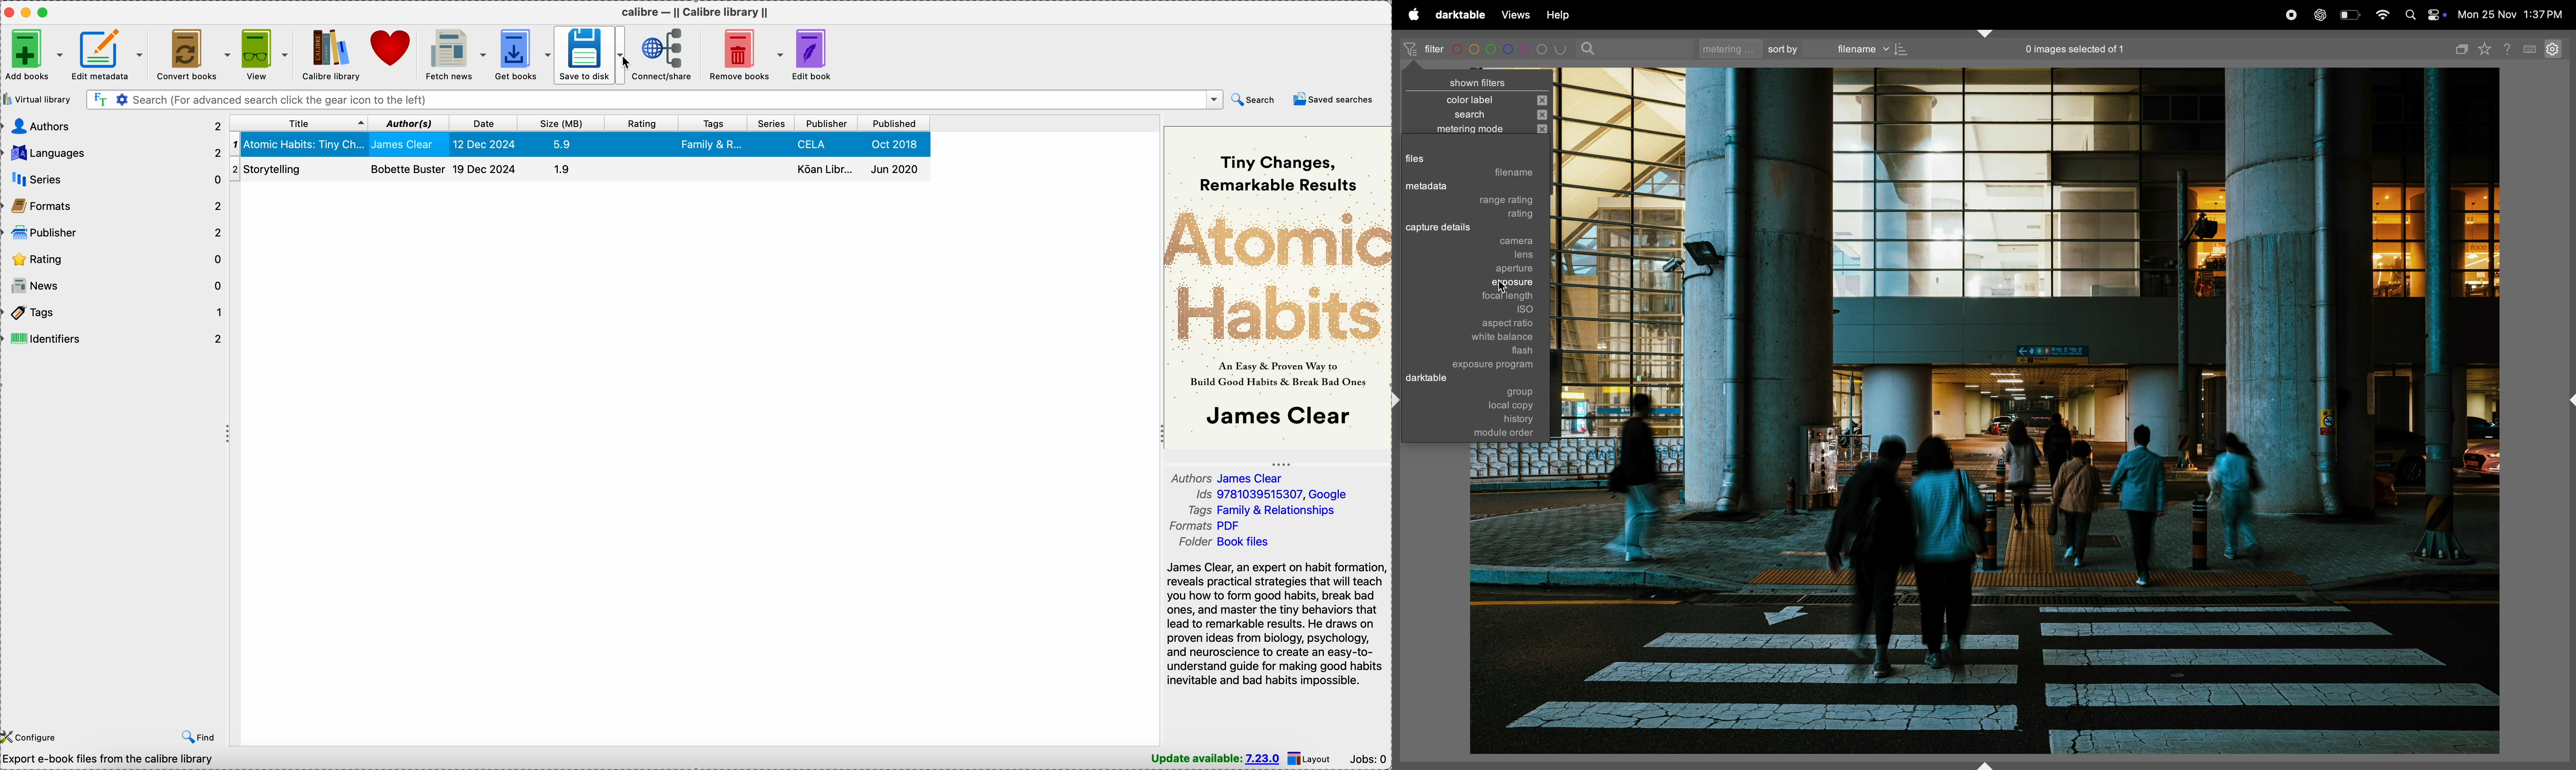  What do you see at coordinates (116, 208) in the screenshot?
I see `formats` at bounding box center [116, 208].